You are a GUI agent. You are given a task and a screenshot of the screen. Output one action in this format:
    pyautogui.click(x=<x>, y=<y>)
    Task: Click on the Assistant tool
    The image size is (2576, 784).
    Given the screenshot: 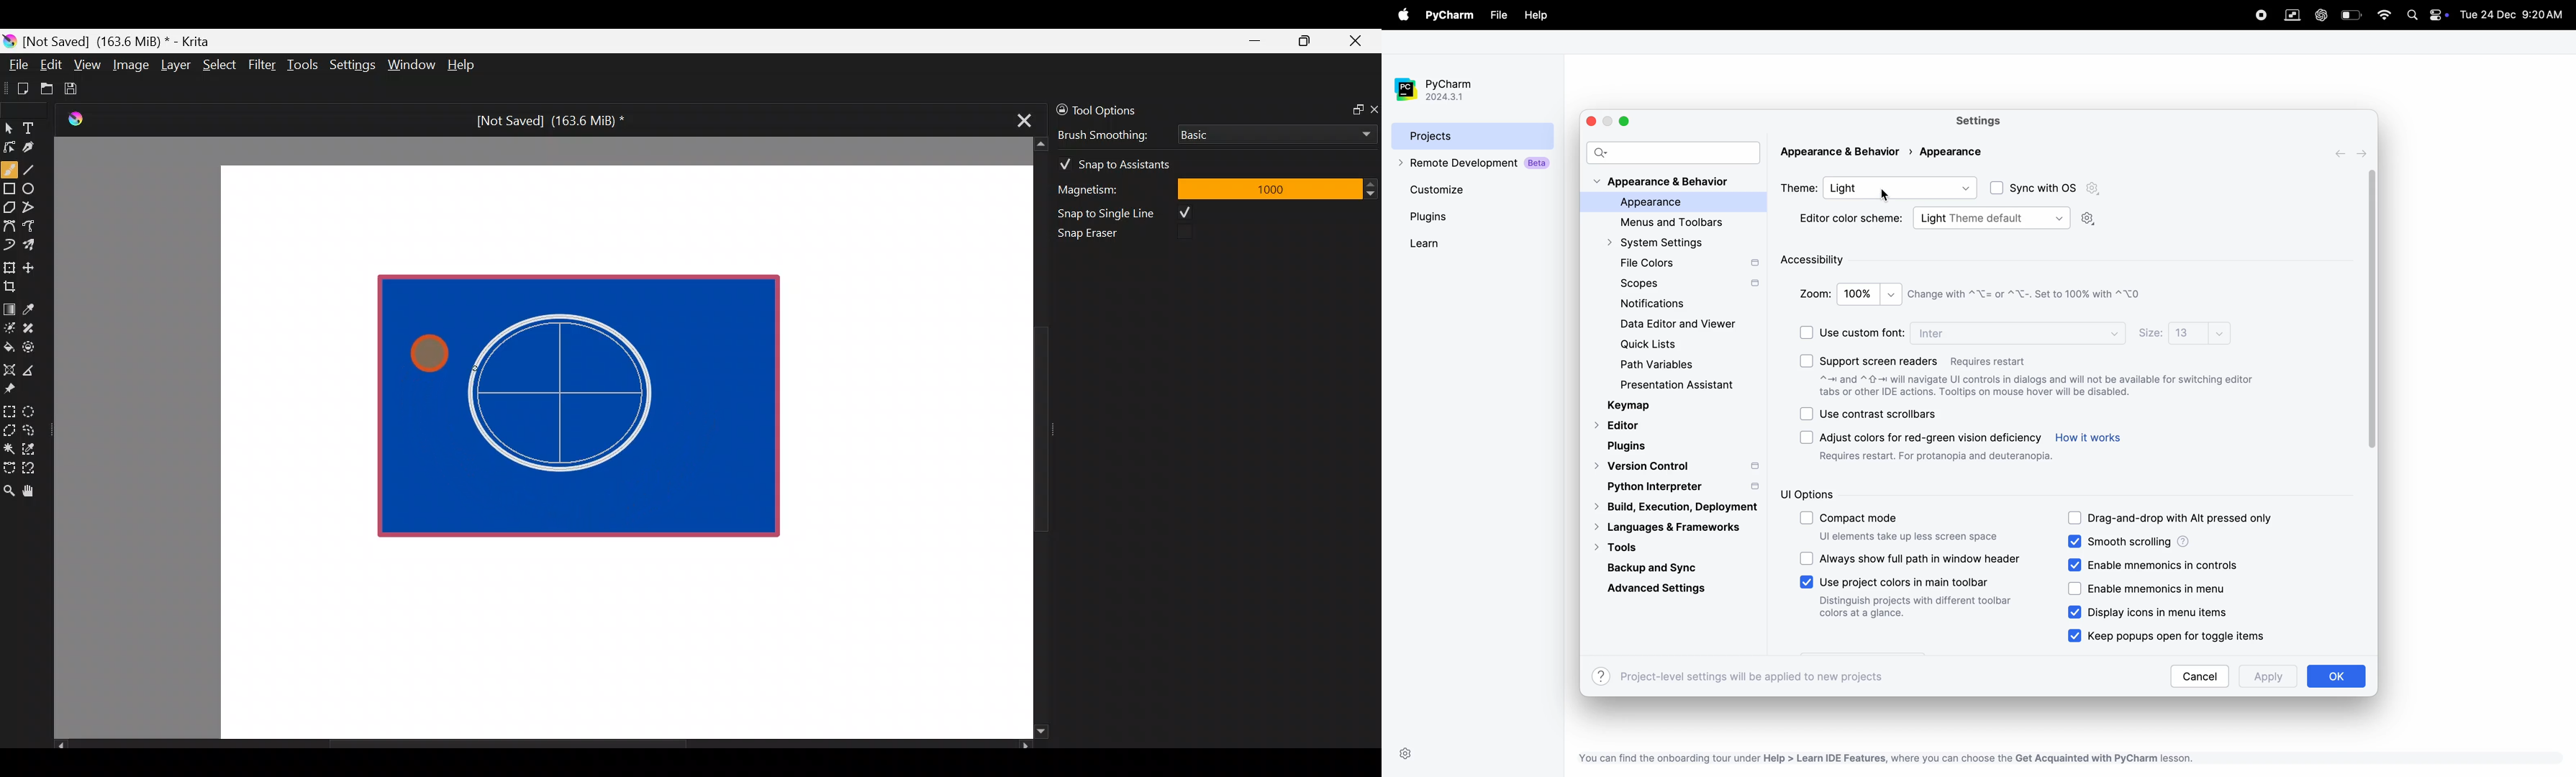 What is the action you would take?
    pyautogui.click(x=9, y=365)
    